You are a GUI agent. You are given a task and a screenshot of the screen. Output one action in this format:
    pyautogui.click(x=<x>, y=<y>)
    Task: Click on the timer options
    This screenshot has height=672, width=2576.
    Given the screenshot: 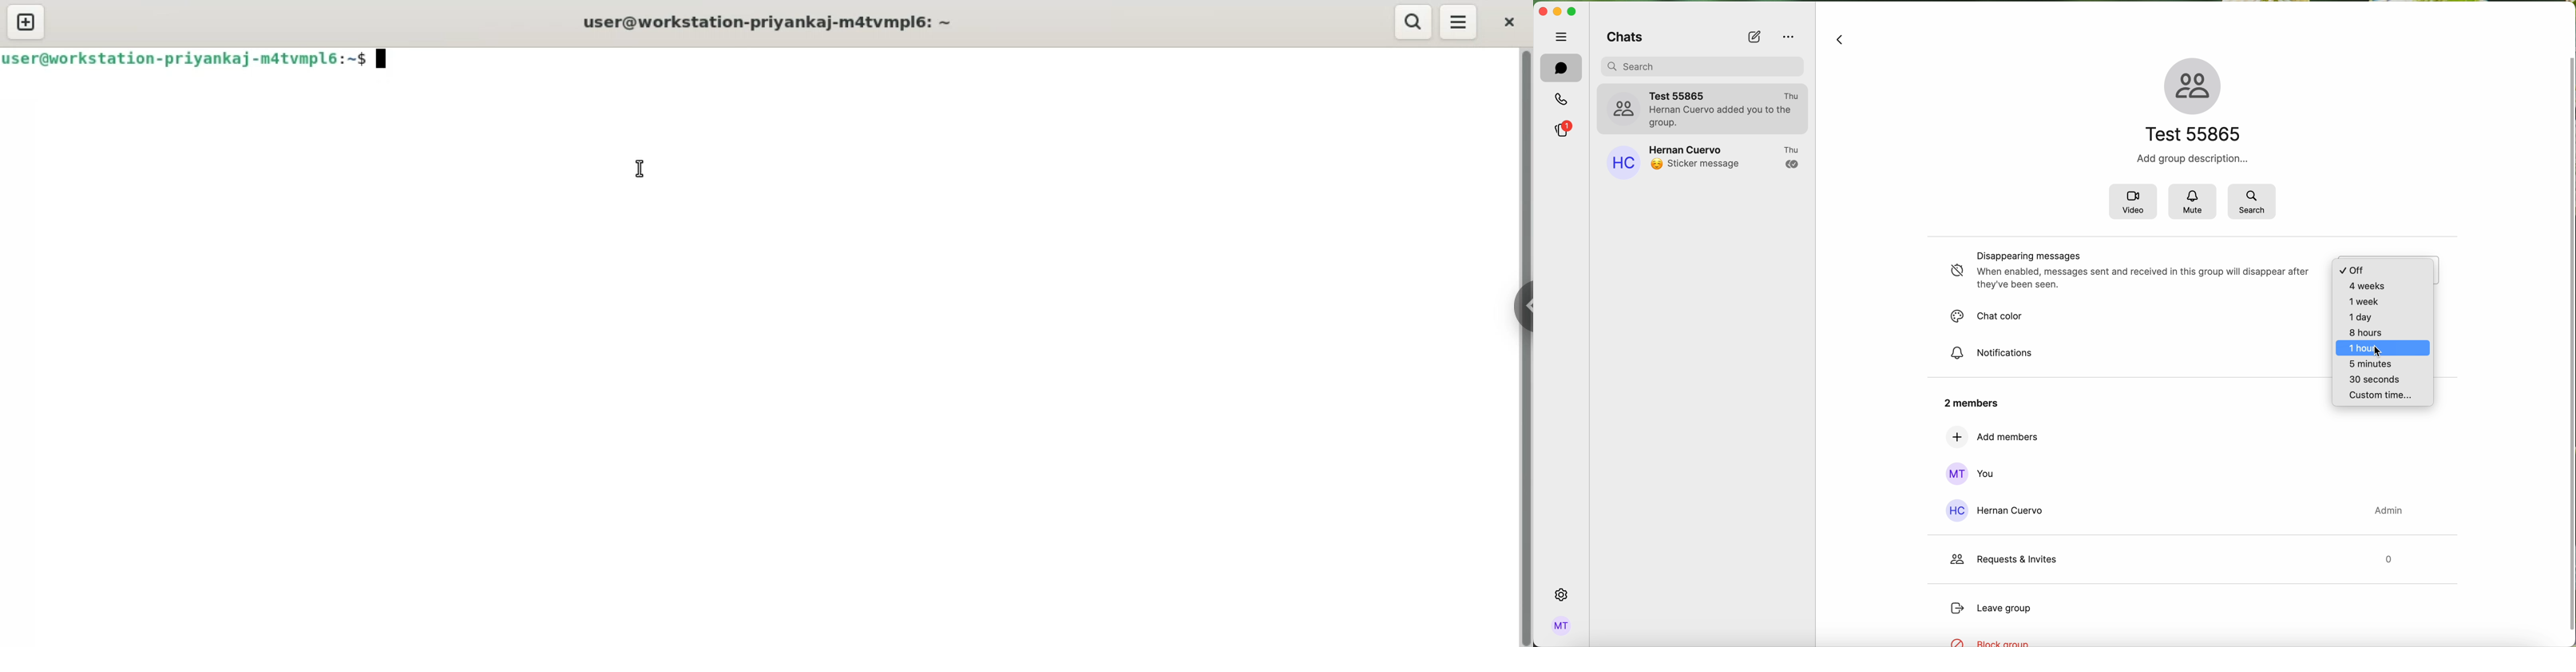 What is the action you would take?
    pyautogui.click(x=2385, y=331)
    